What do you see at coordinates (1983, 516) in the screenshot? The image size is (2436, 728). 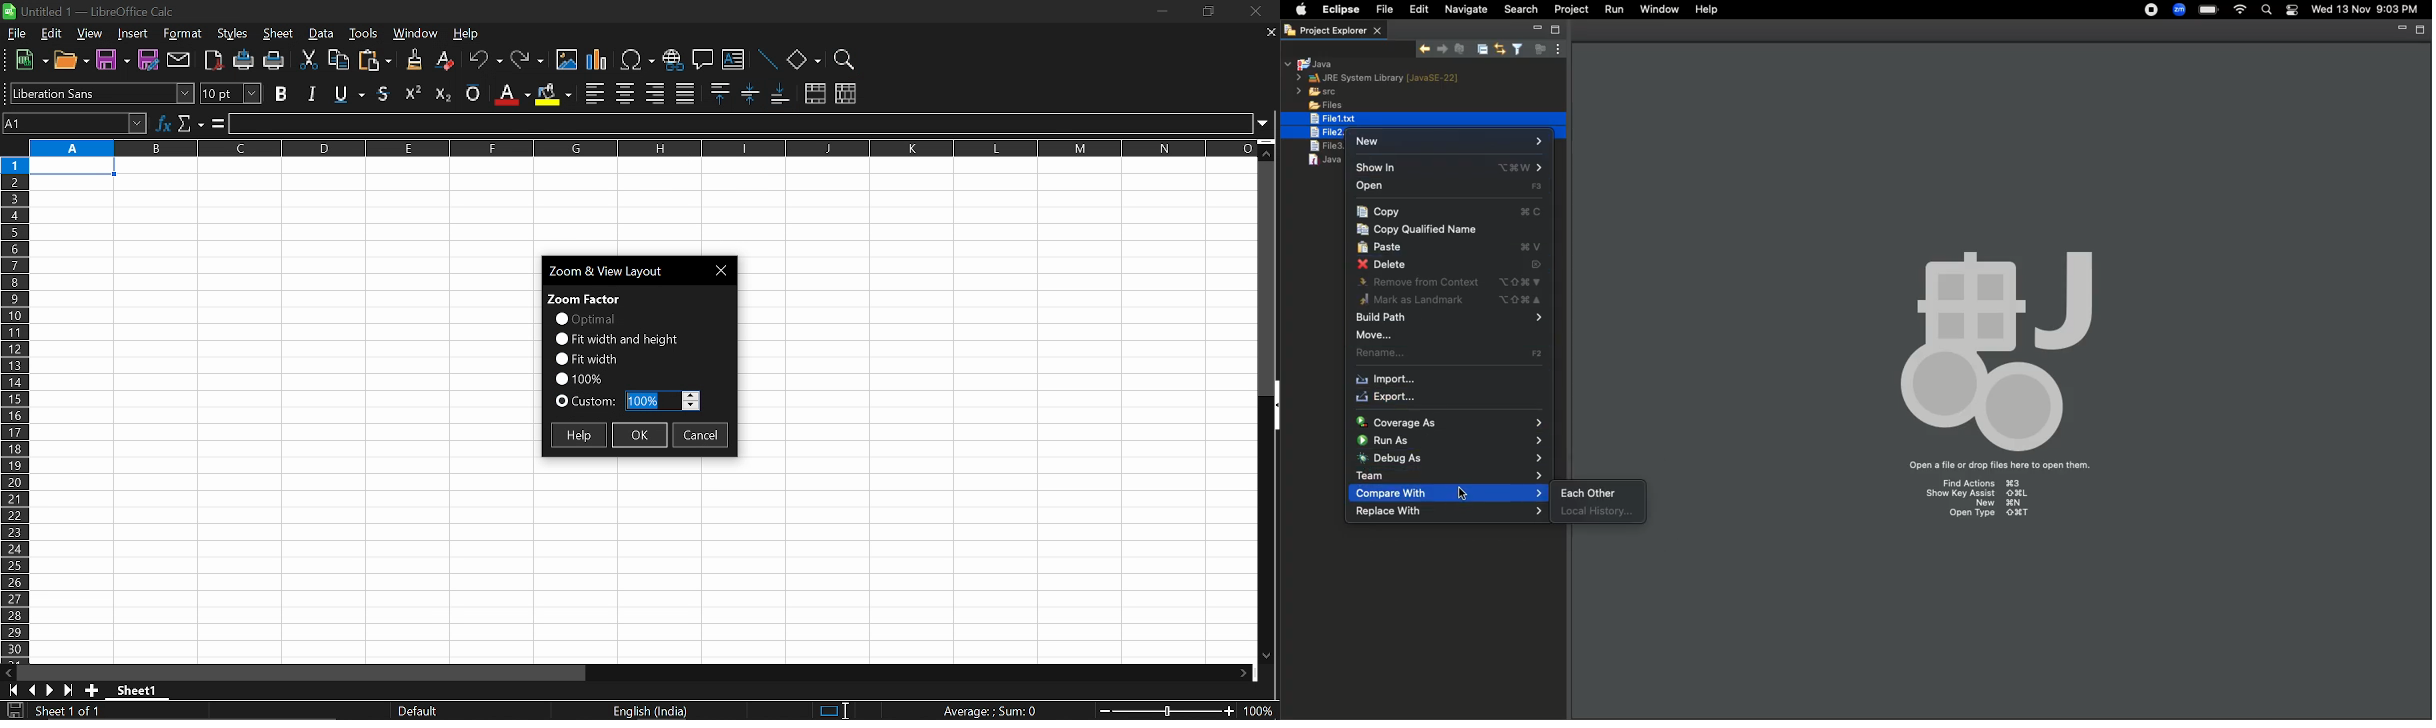 I see `Open type` at bounding box center [1983, 516].